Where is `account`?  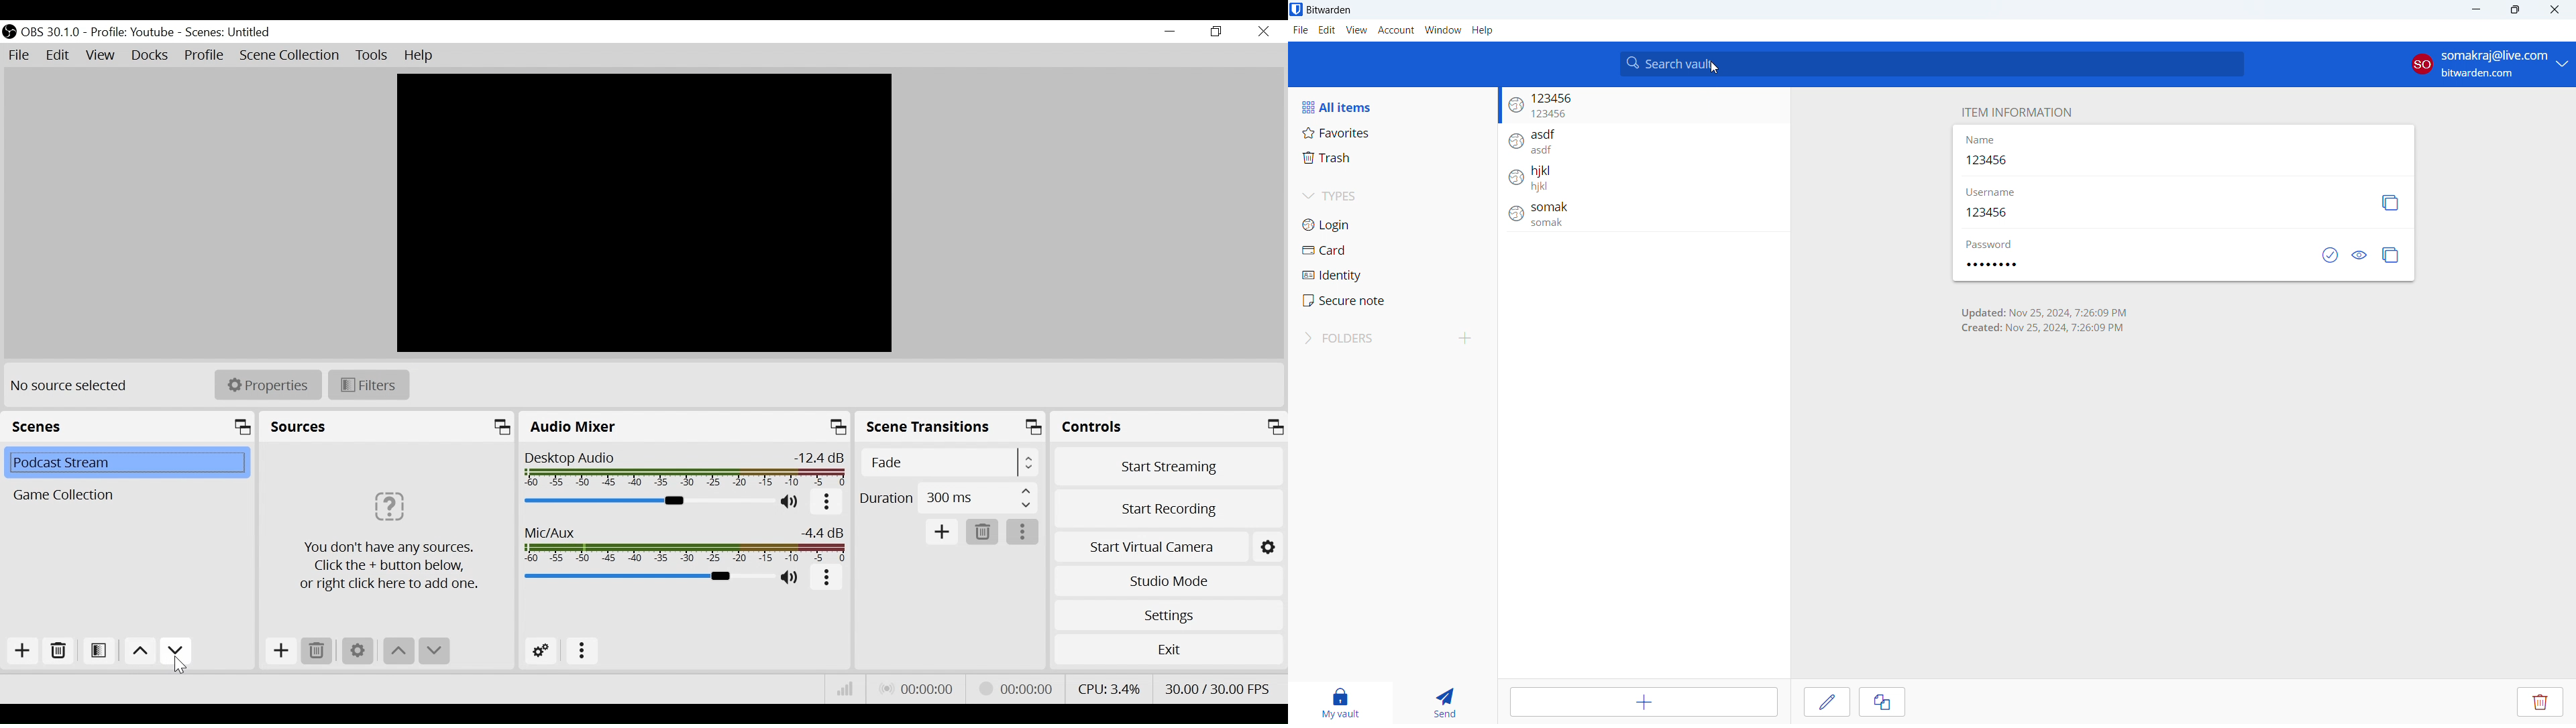 account is located at coordinates (2488, 64).